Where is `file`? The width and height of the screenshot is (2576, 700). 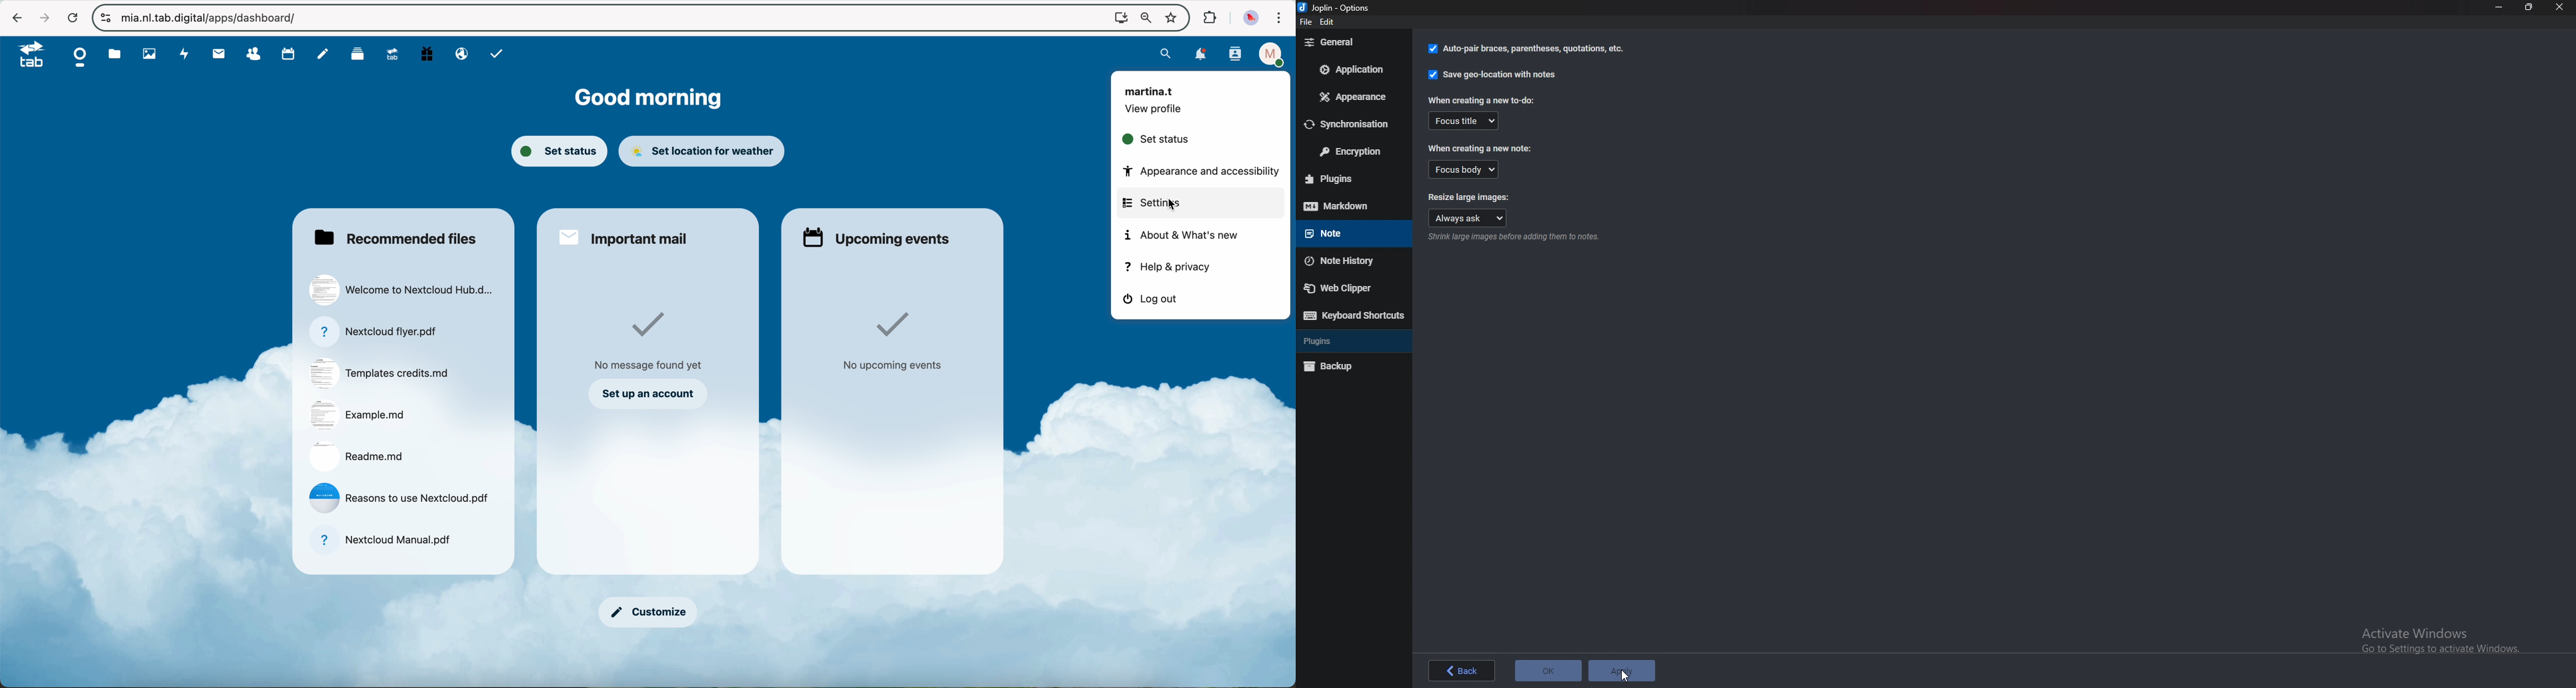 file is located at coordinates (1307, 23).